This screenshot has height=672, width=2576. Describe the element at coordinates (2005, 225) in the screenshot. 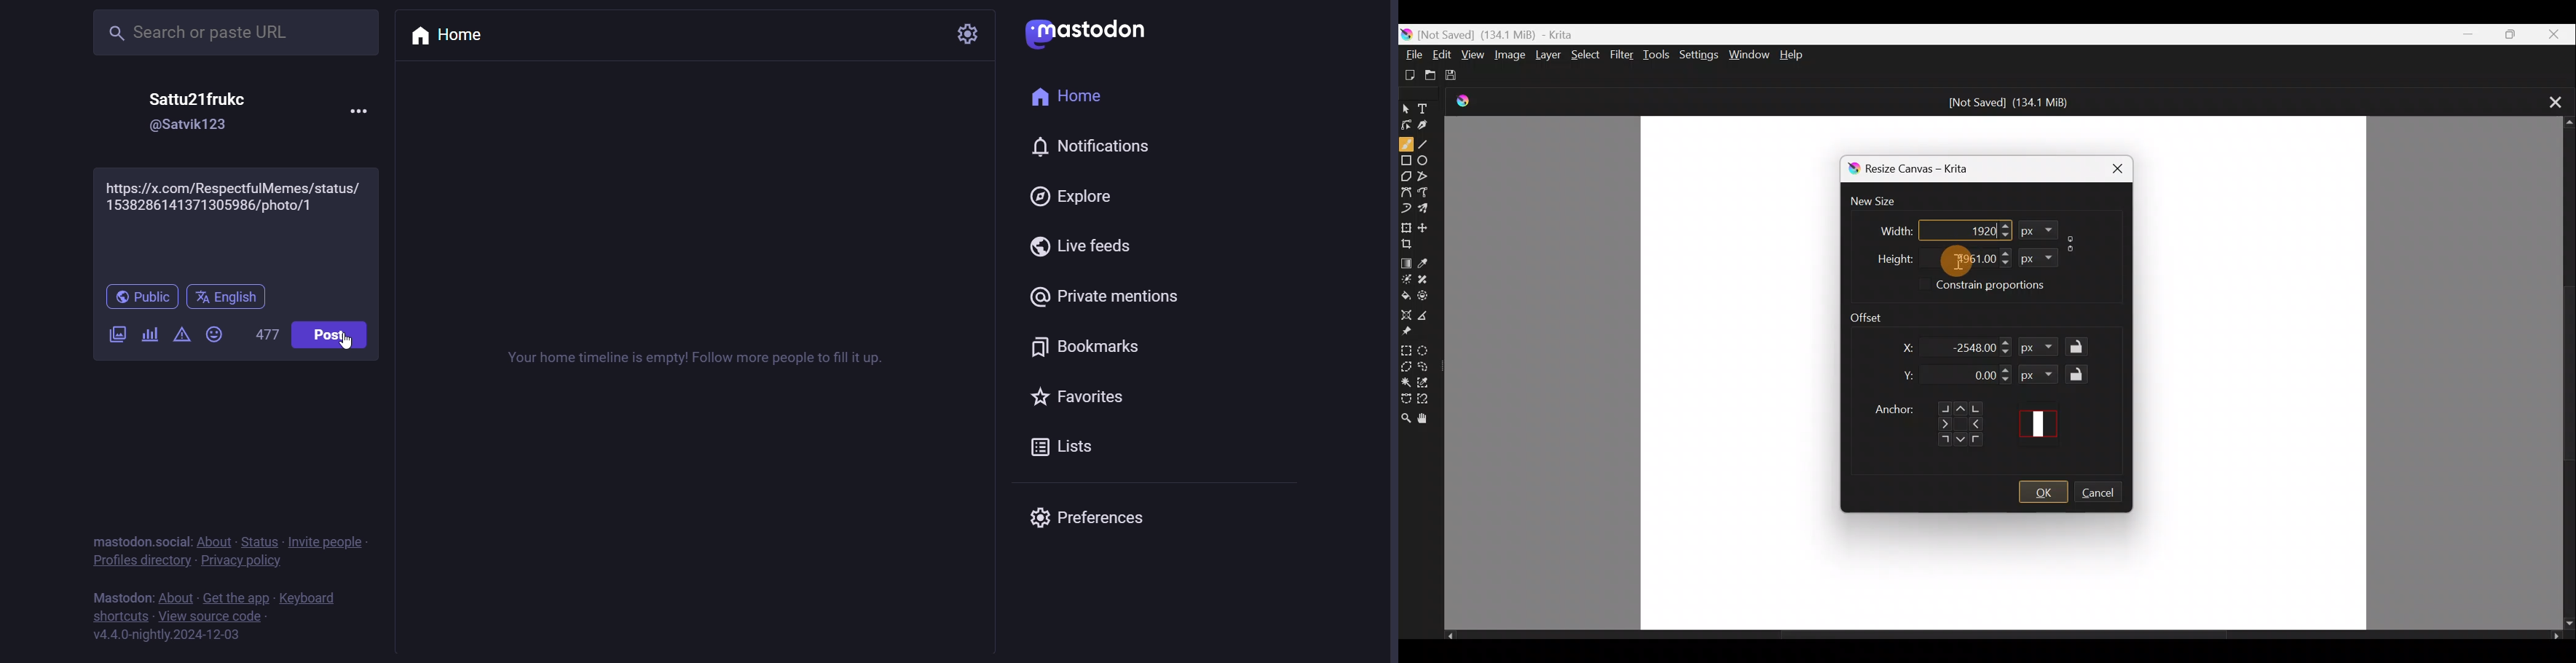

I see `Increase width` at that location.